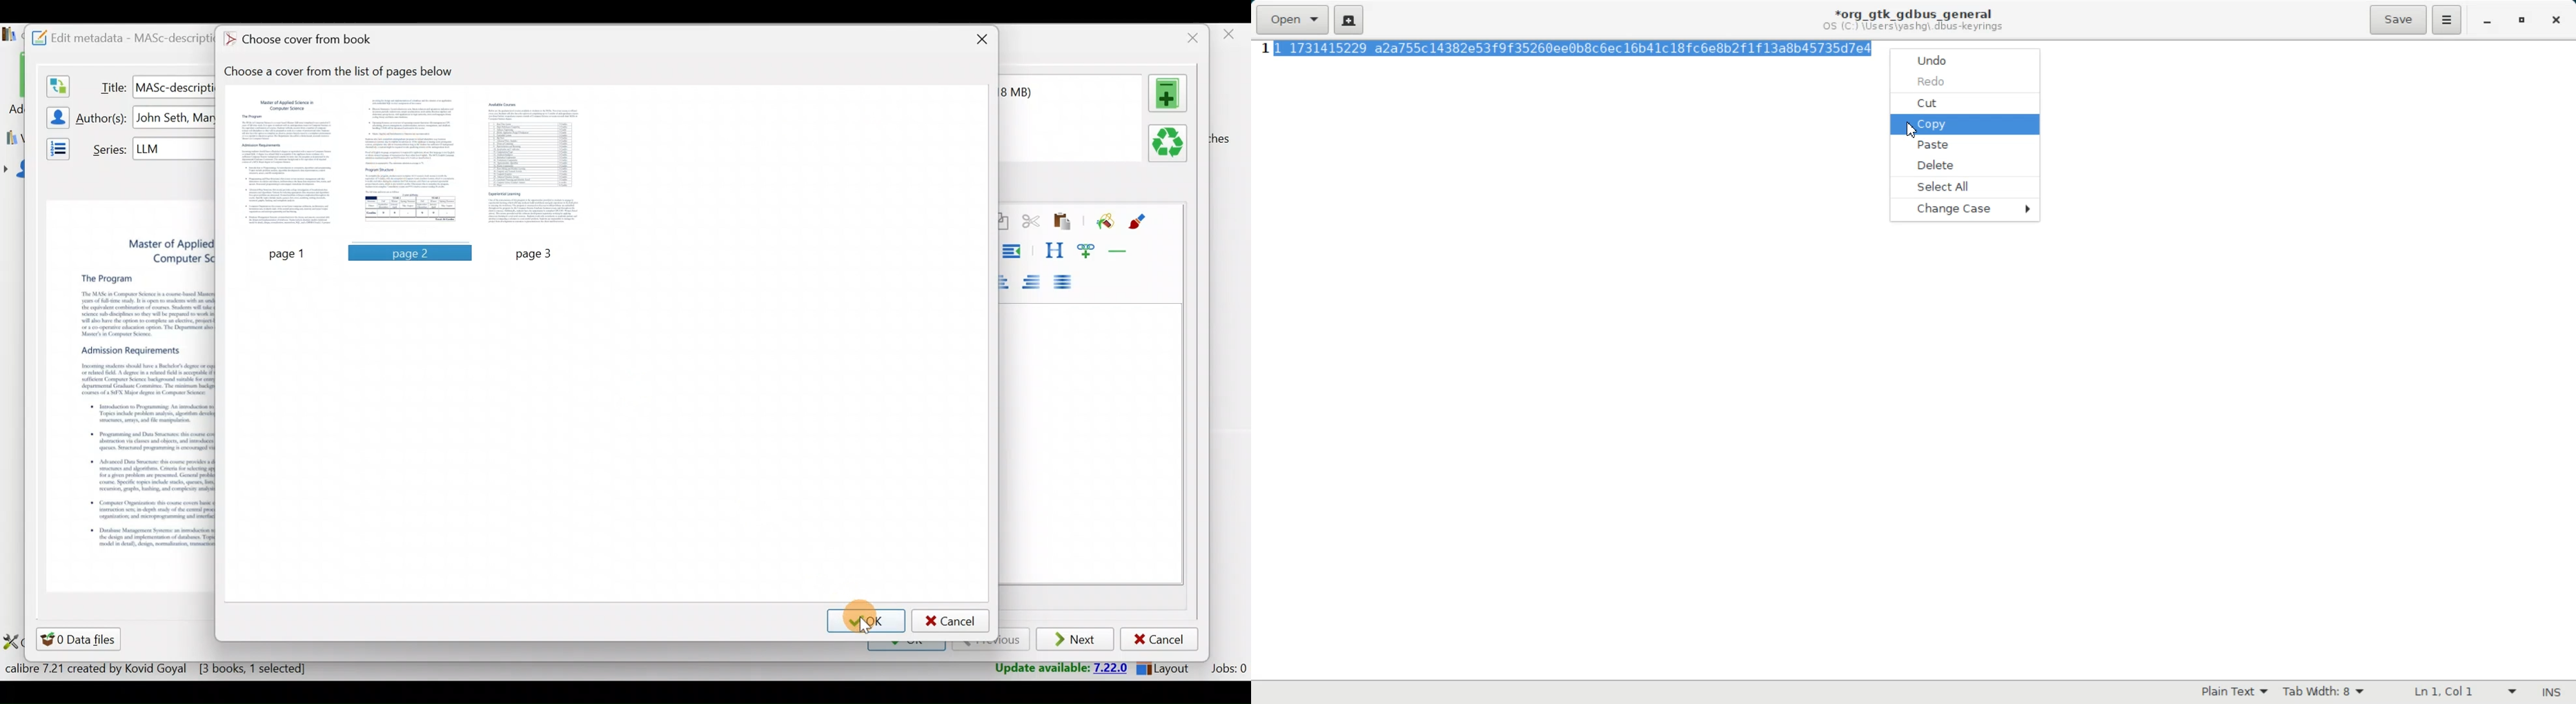  I want to click on Open the manage series editor, so click(54, 147).